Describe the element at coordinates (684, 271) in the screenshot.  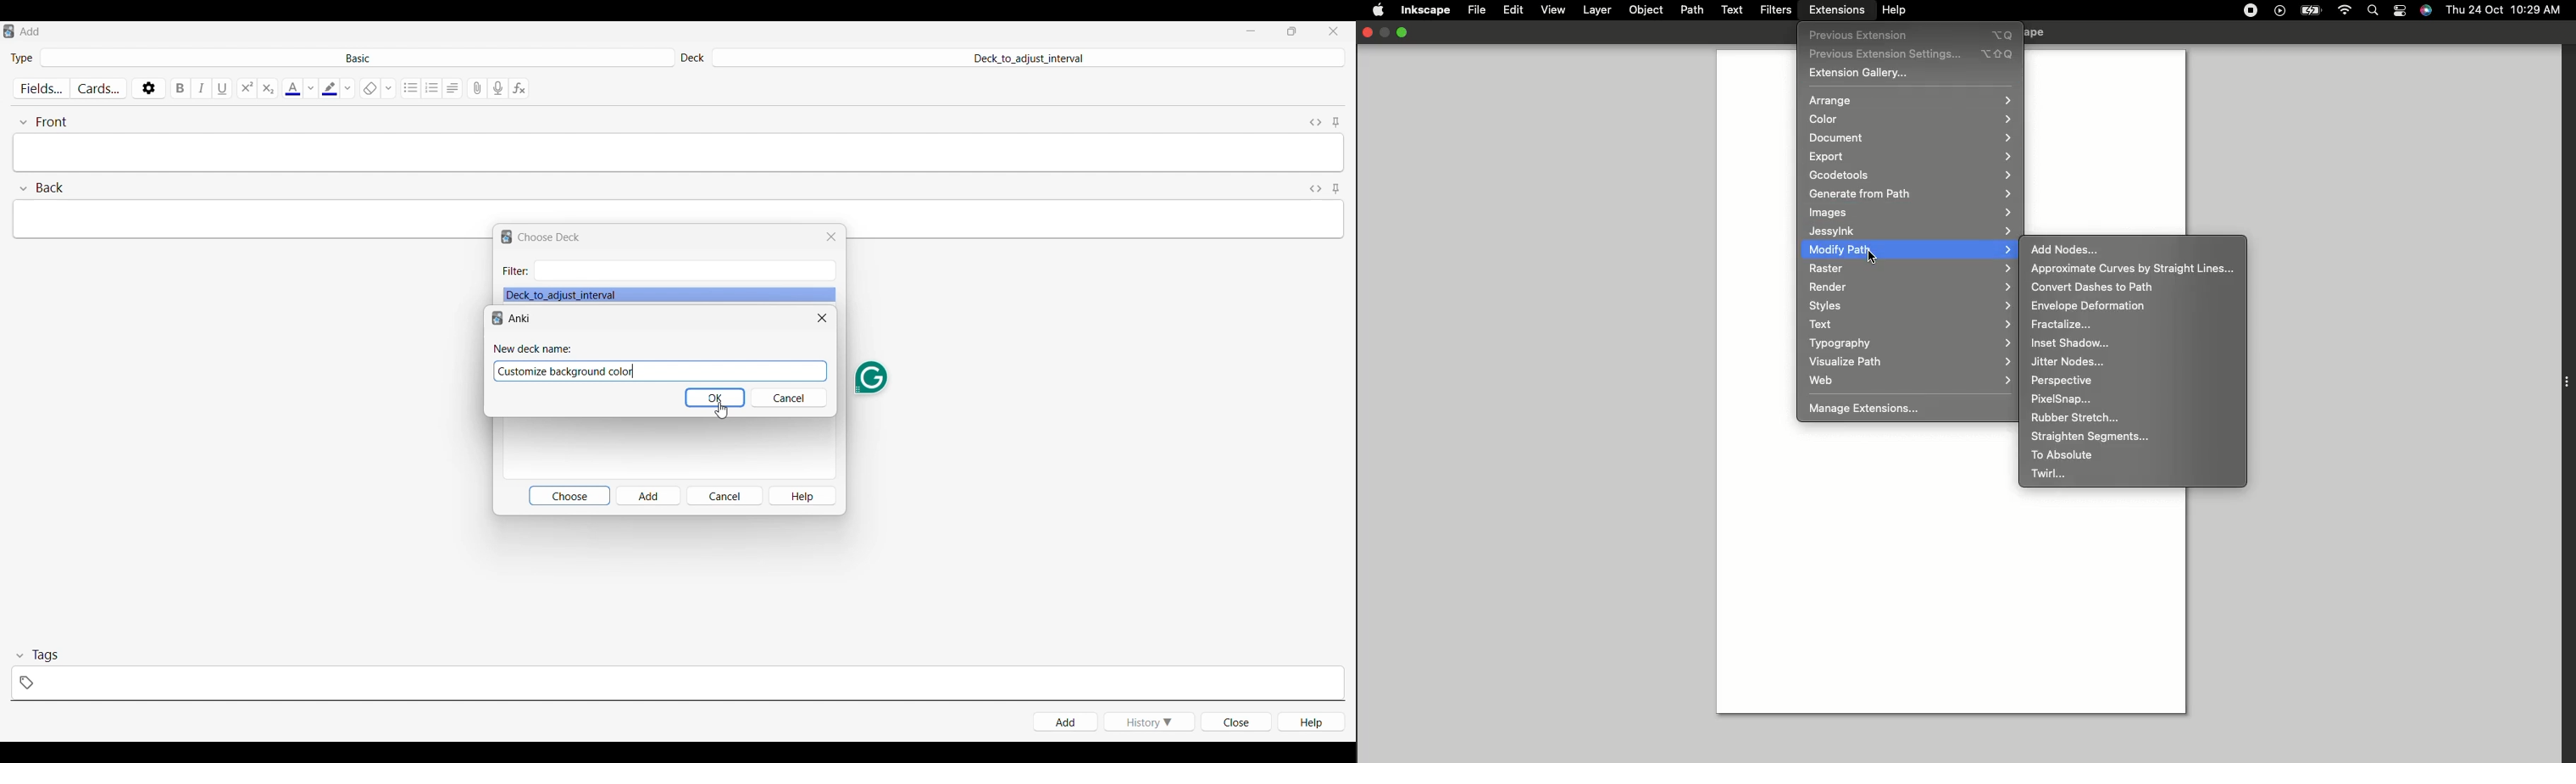
I see `Type in filter` at that location.